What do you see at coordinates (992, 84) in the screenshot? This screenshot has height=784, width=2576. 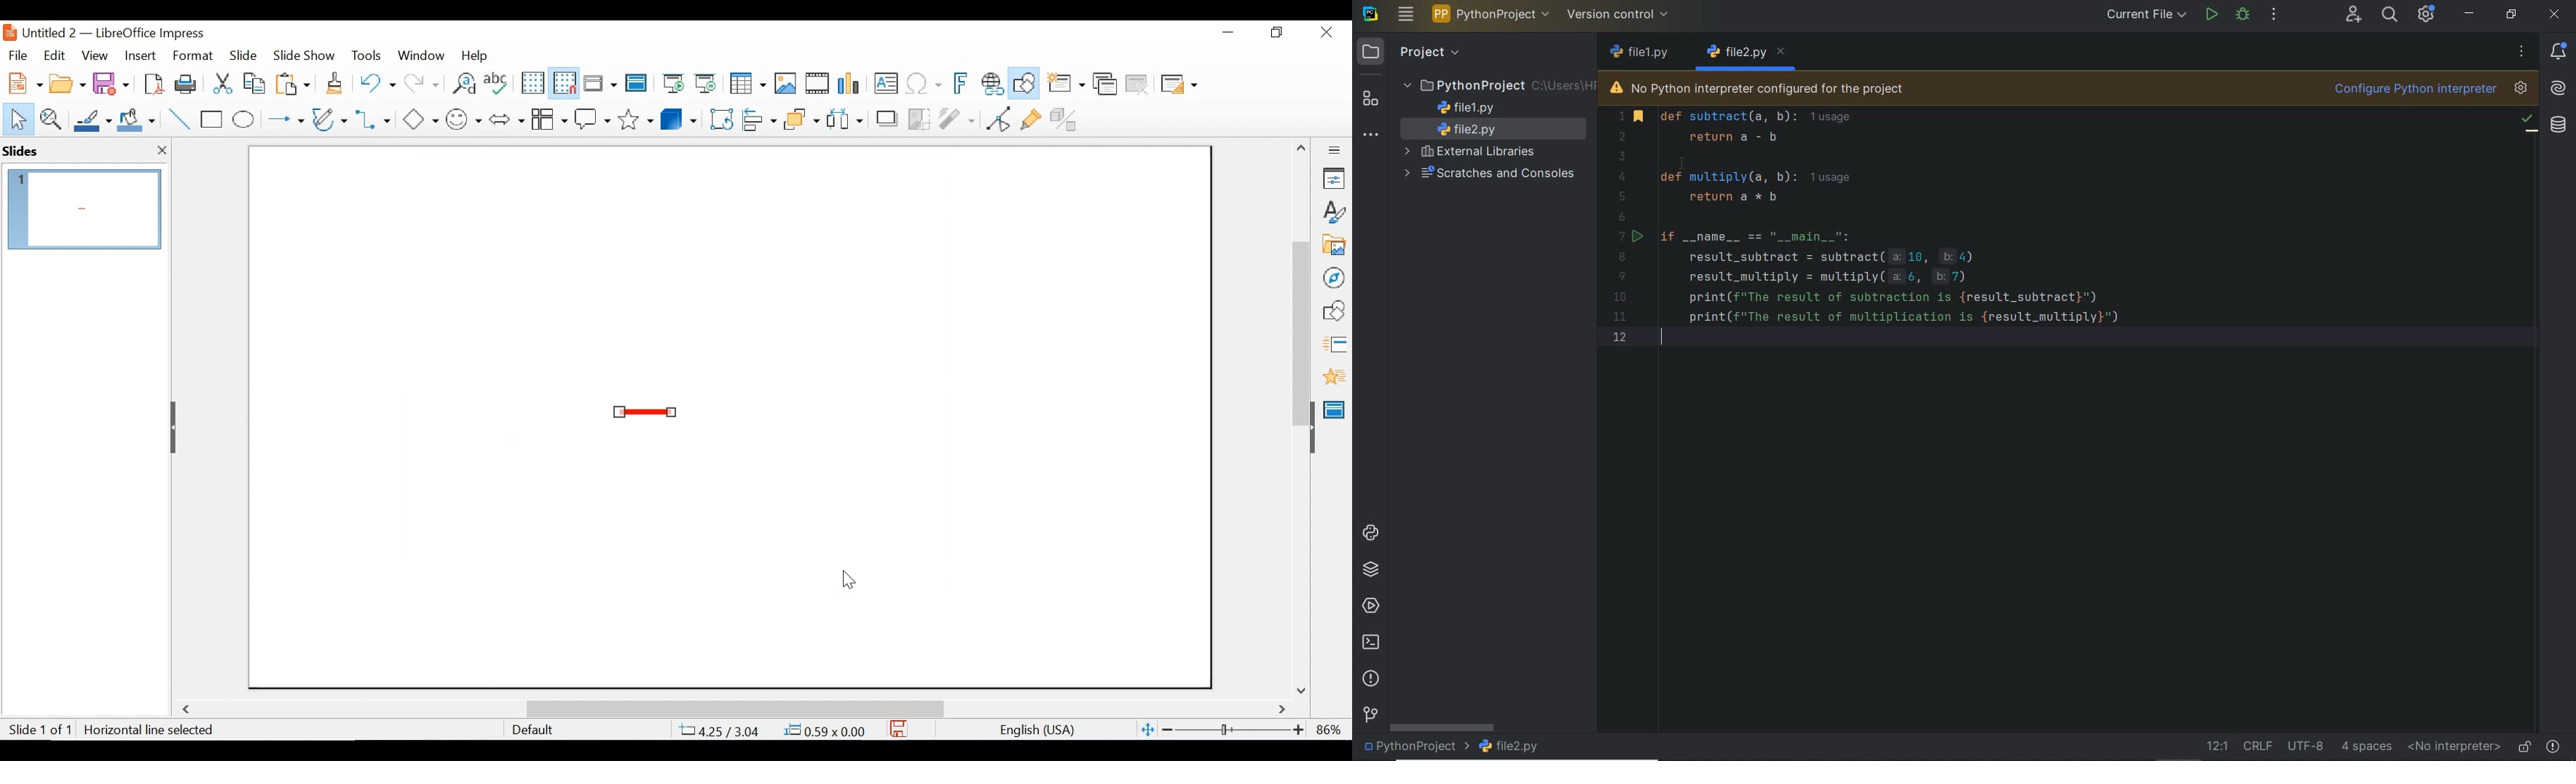 I see `Insert Hyperlink` at bounding box center [992, 84].